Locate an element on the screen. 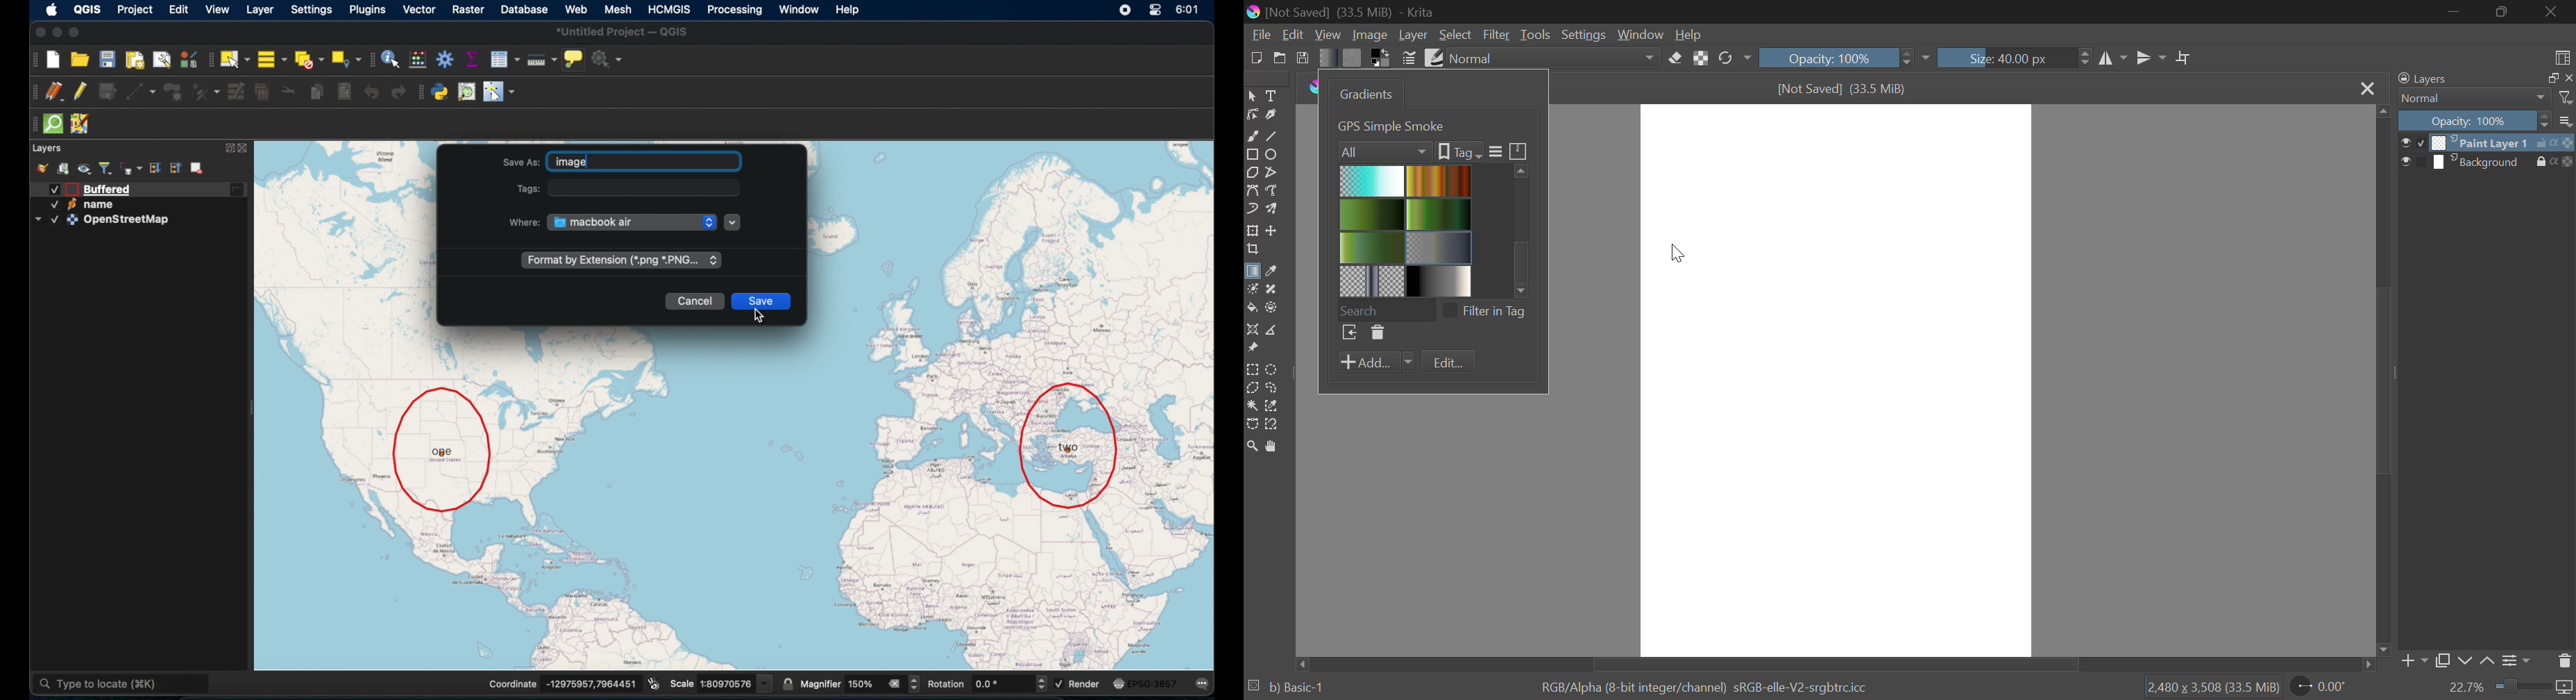 The width and height of the screenshot is (2576, 700). Window is located at coordinates (1639, 35).